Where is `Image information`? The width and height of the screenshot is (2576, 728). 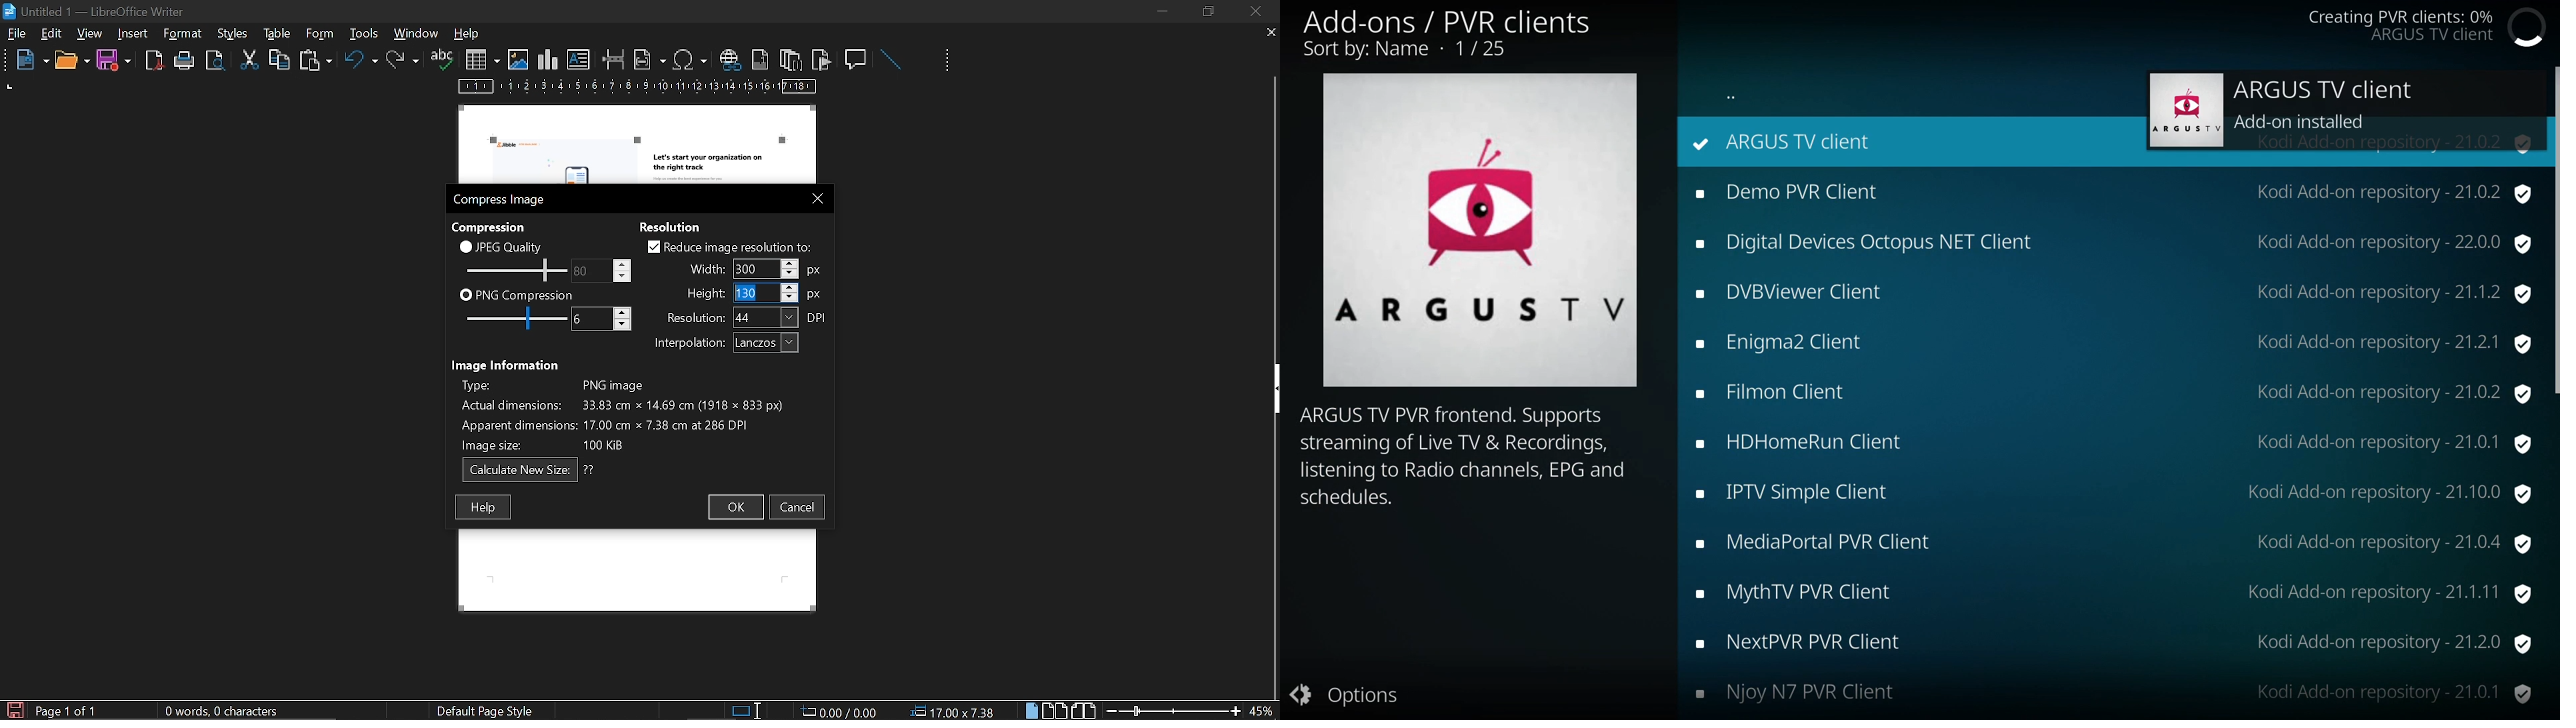
Image information is located at coordinates (508, 363).